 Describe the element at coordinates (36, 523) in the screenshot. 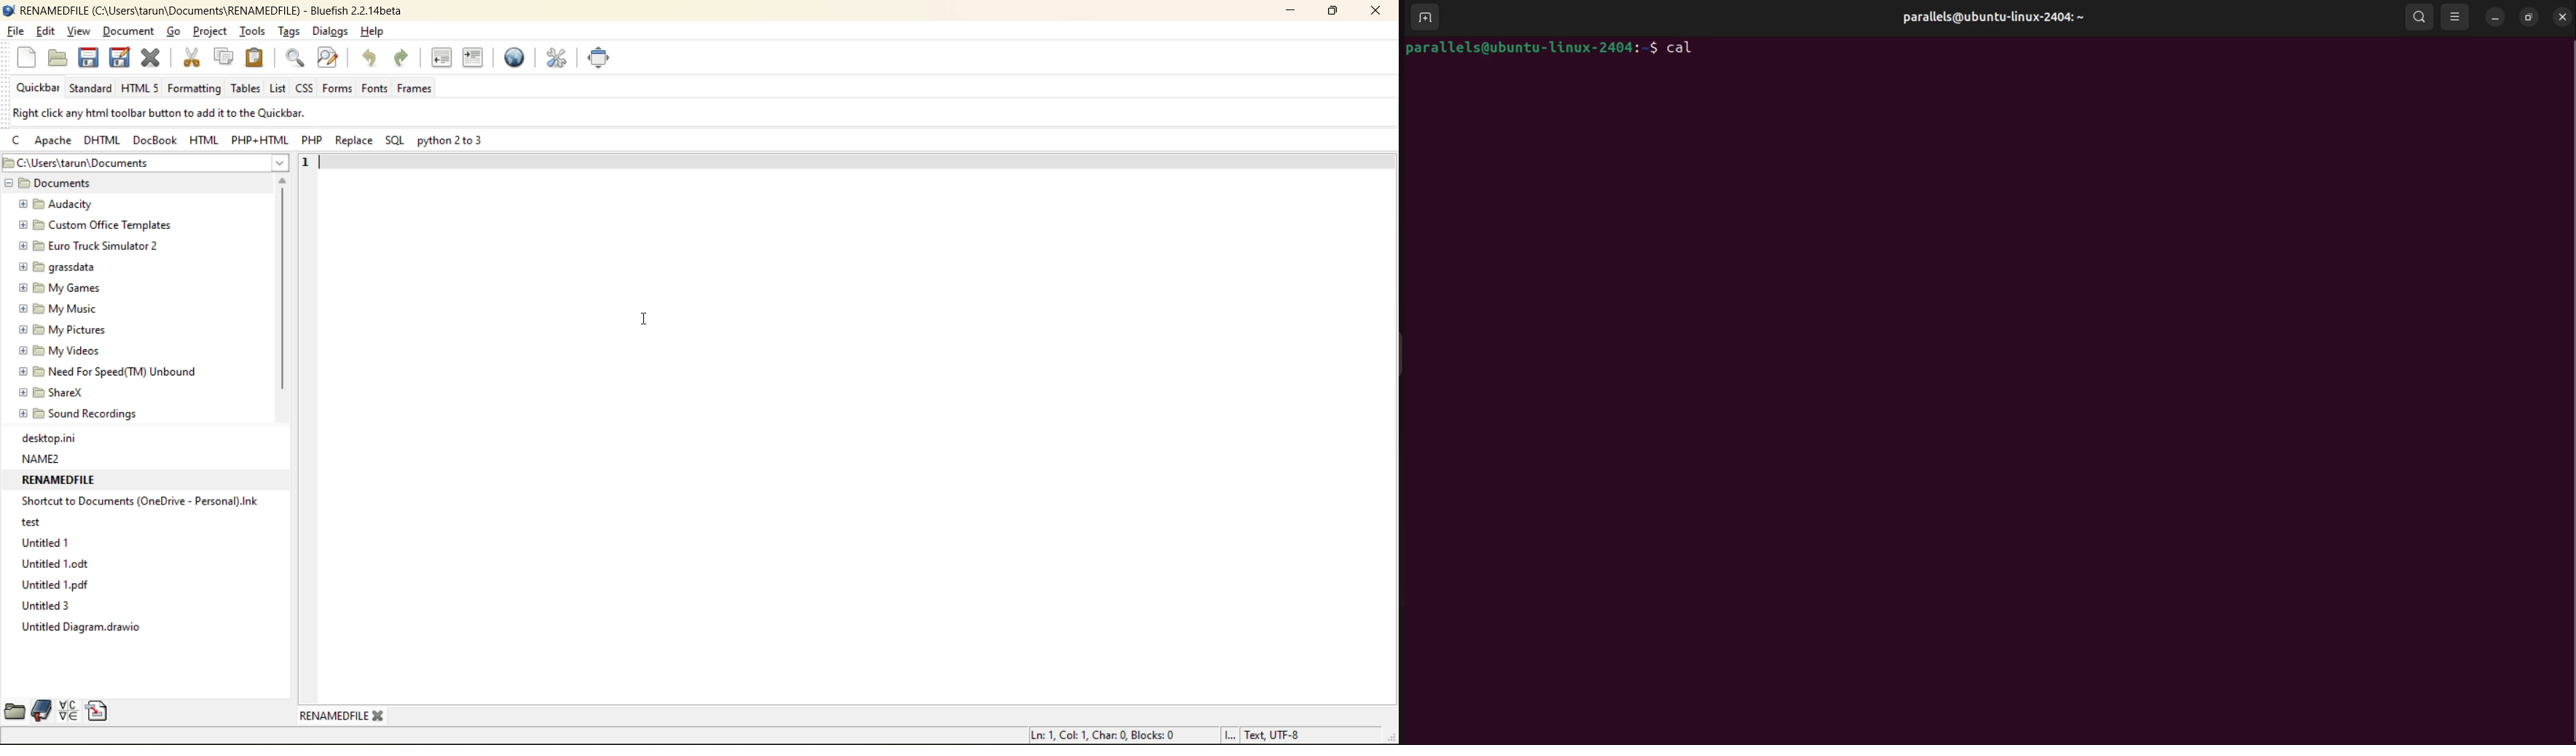

I see `test` at that location.